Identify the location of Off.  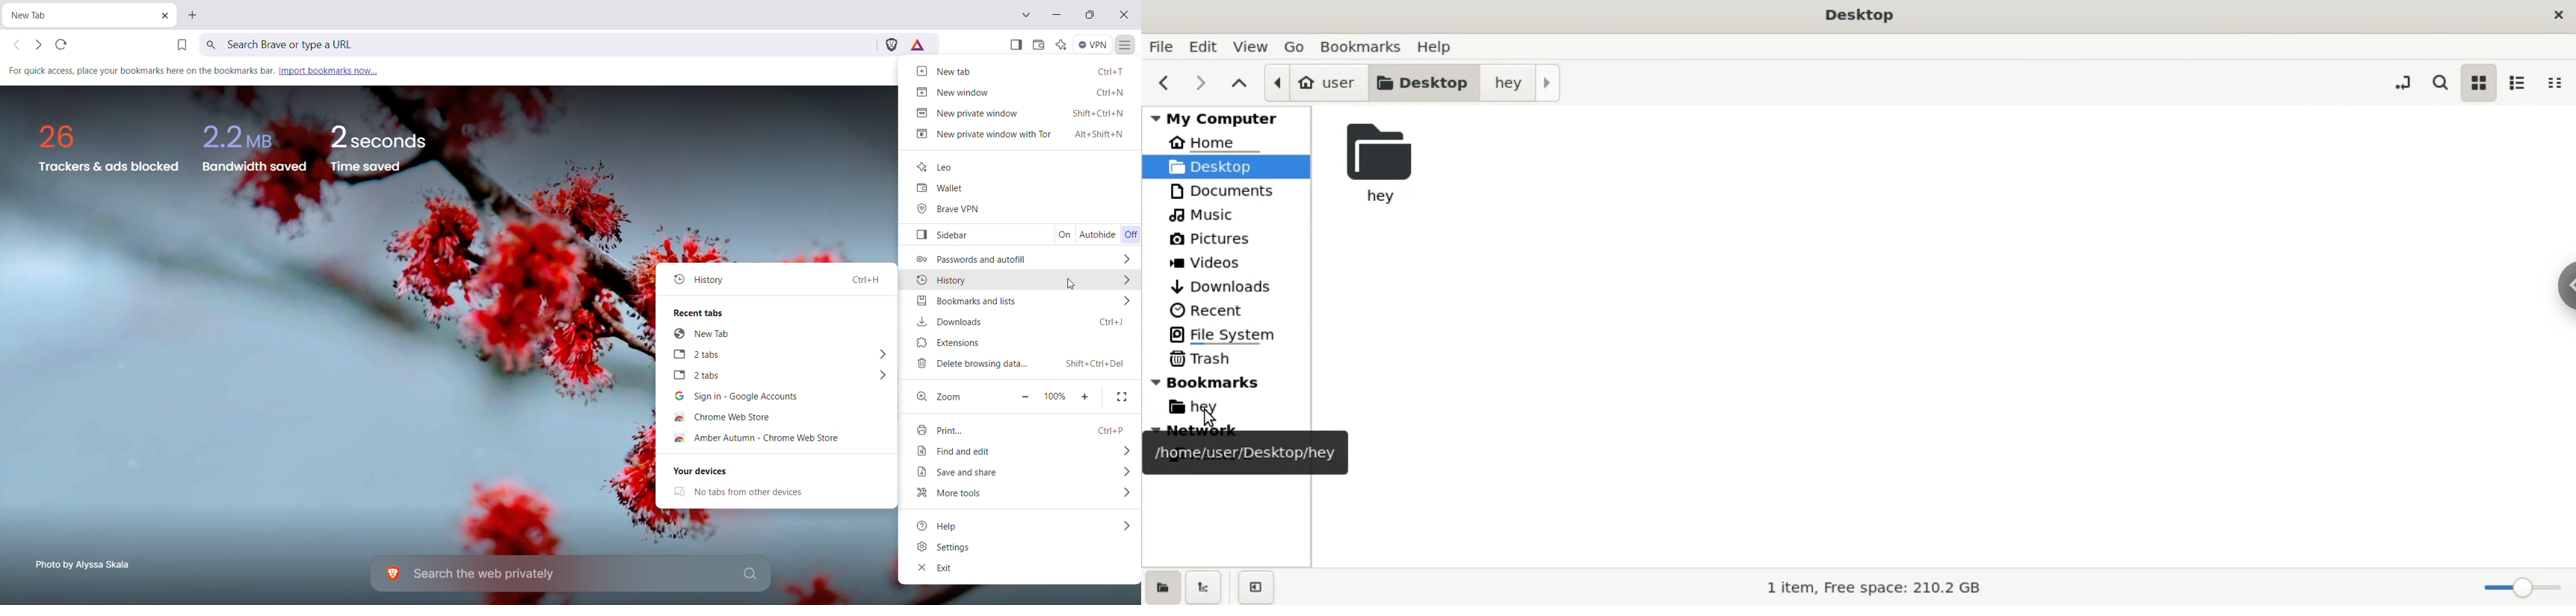
(1131, 234).